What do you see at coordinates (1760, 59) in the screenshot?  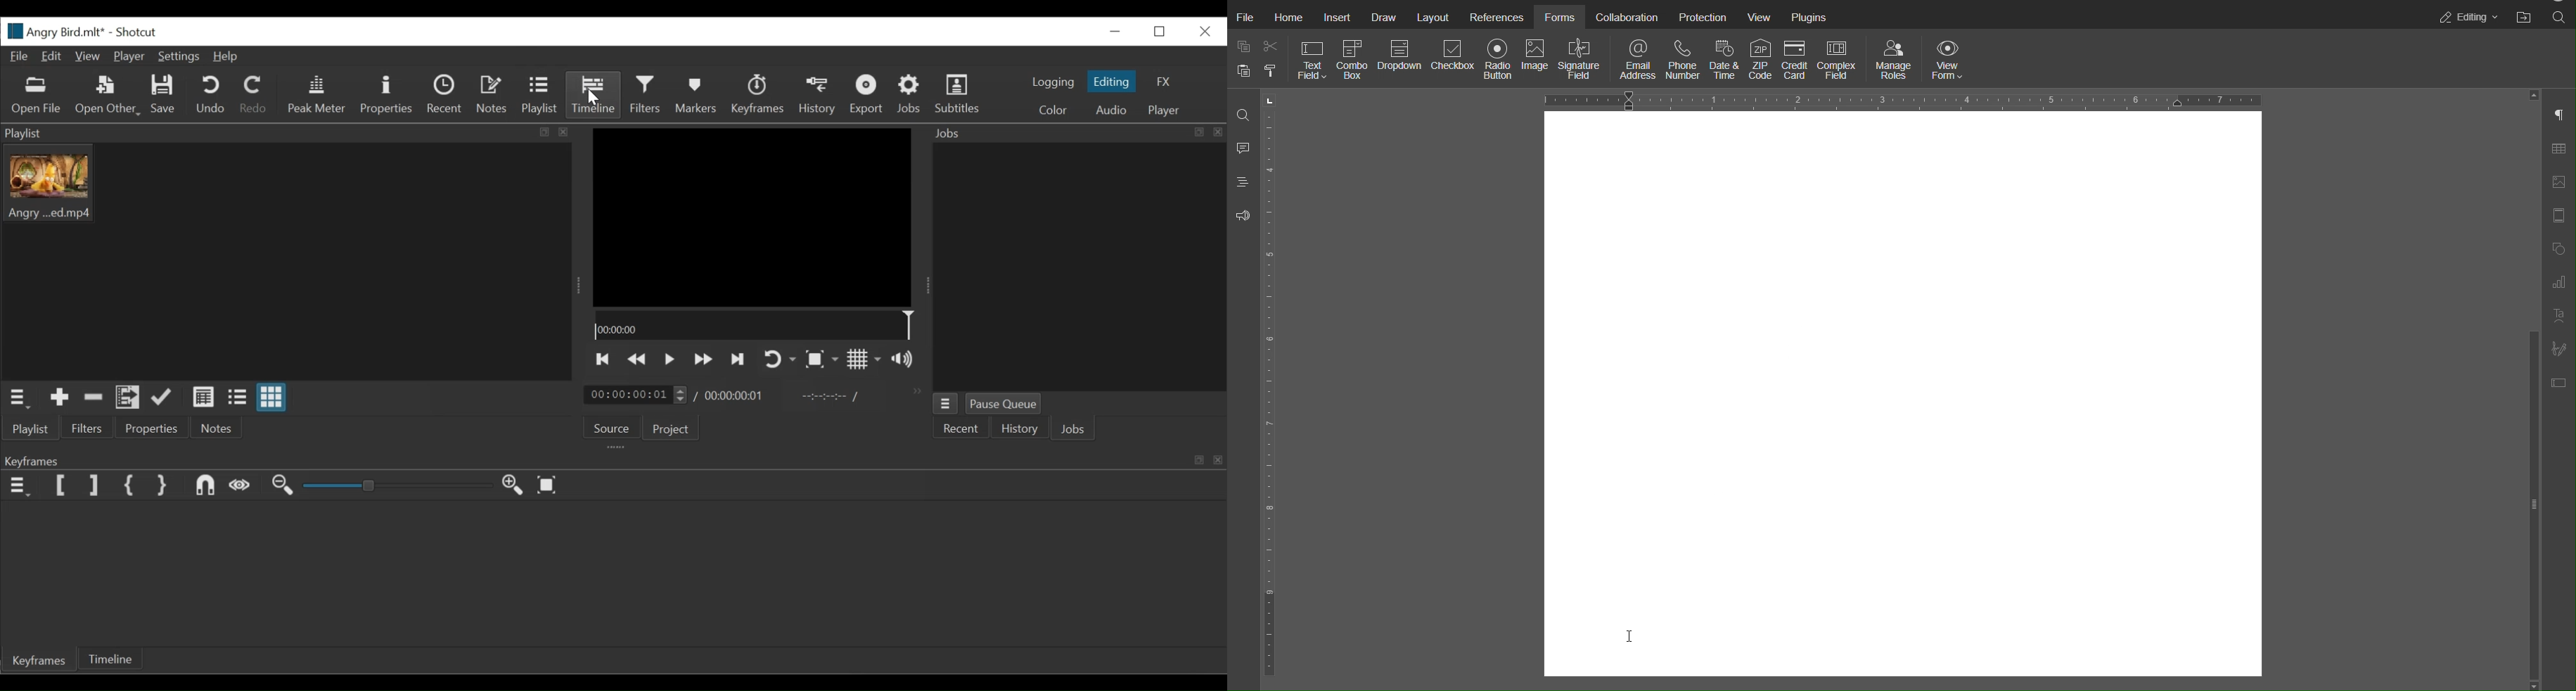 I see `ZIP Code` at bounding box center [1760, 59].